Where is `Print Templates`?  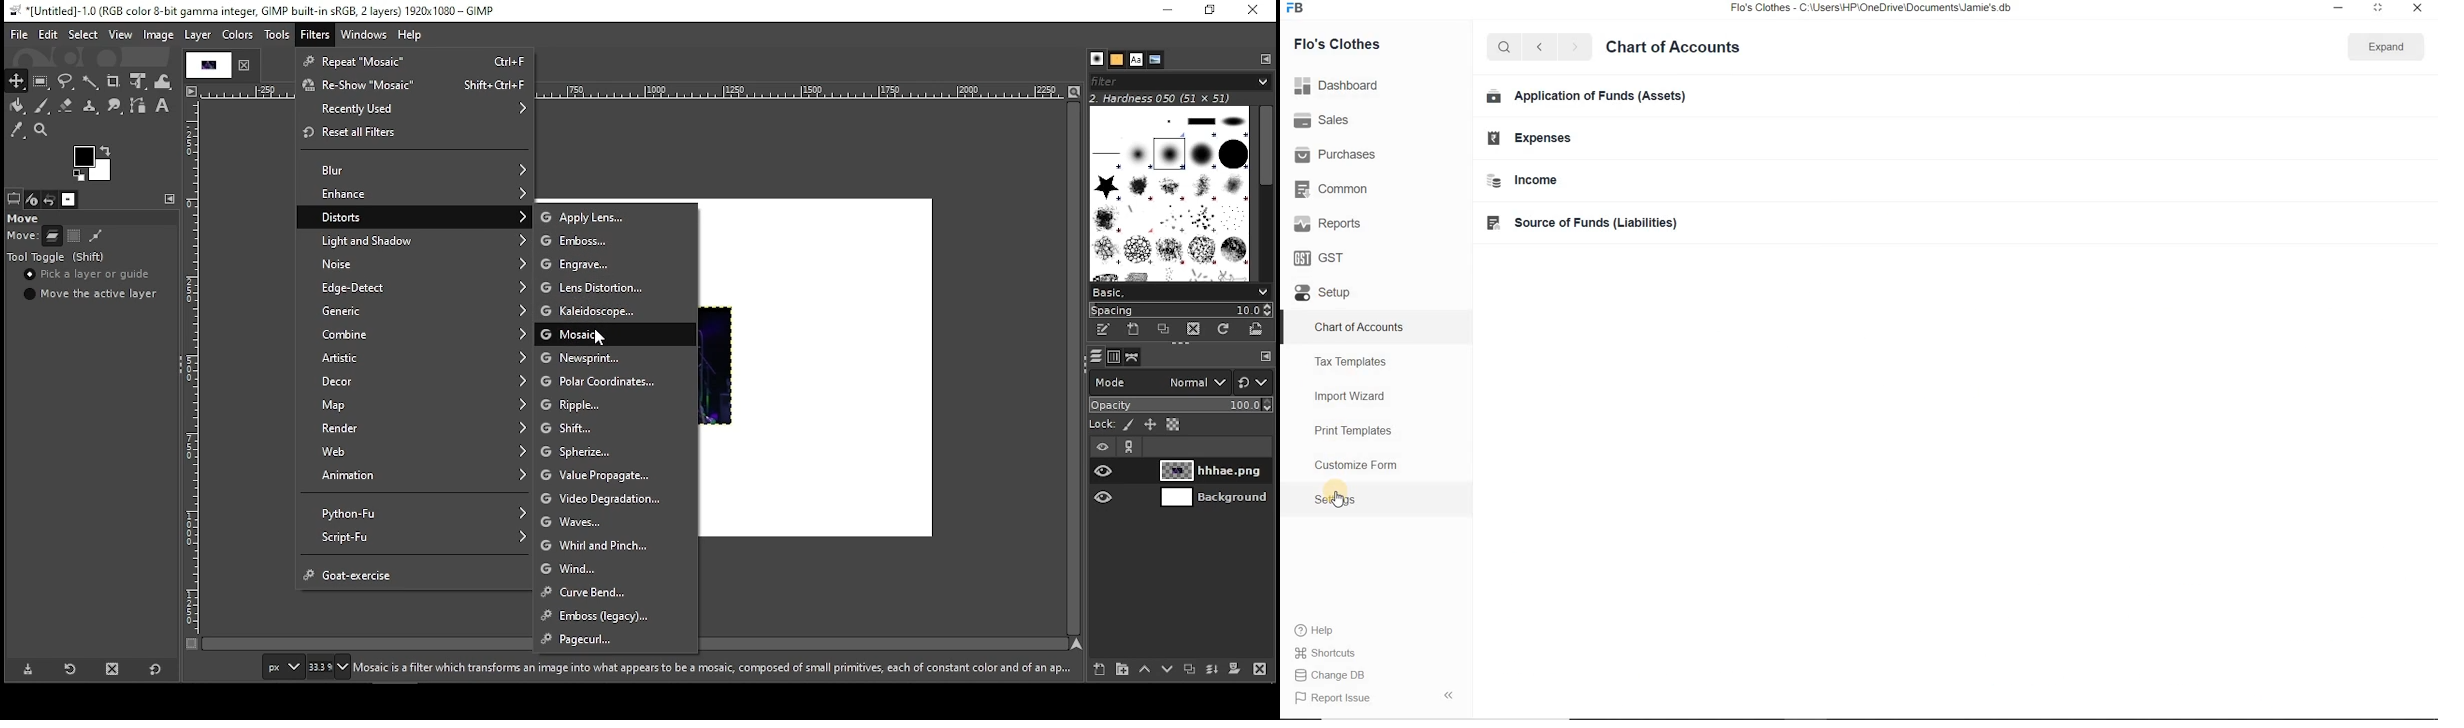 Print Templates is located at coordinates (1376, 430).